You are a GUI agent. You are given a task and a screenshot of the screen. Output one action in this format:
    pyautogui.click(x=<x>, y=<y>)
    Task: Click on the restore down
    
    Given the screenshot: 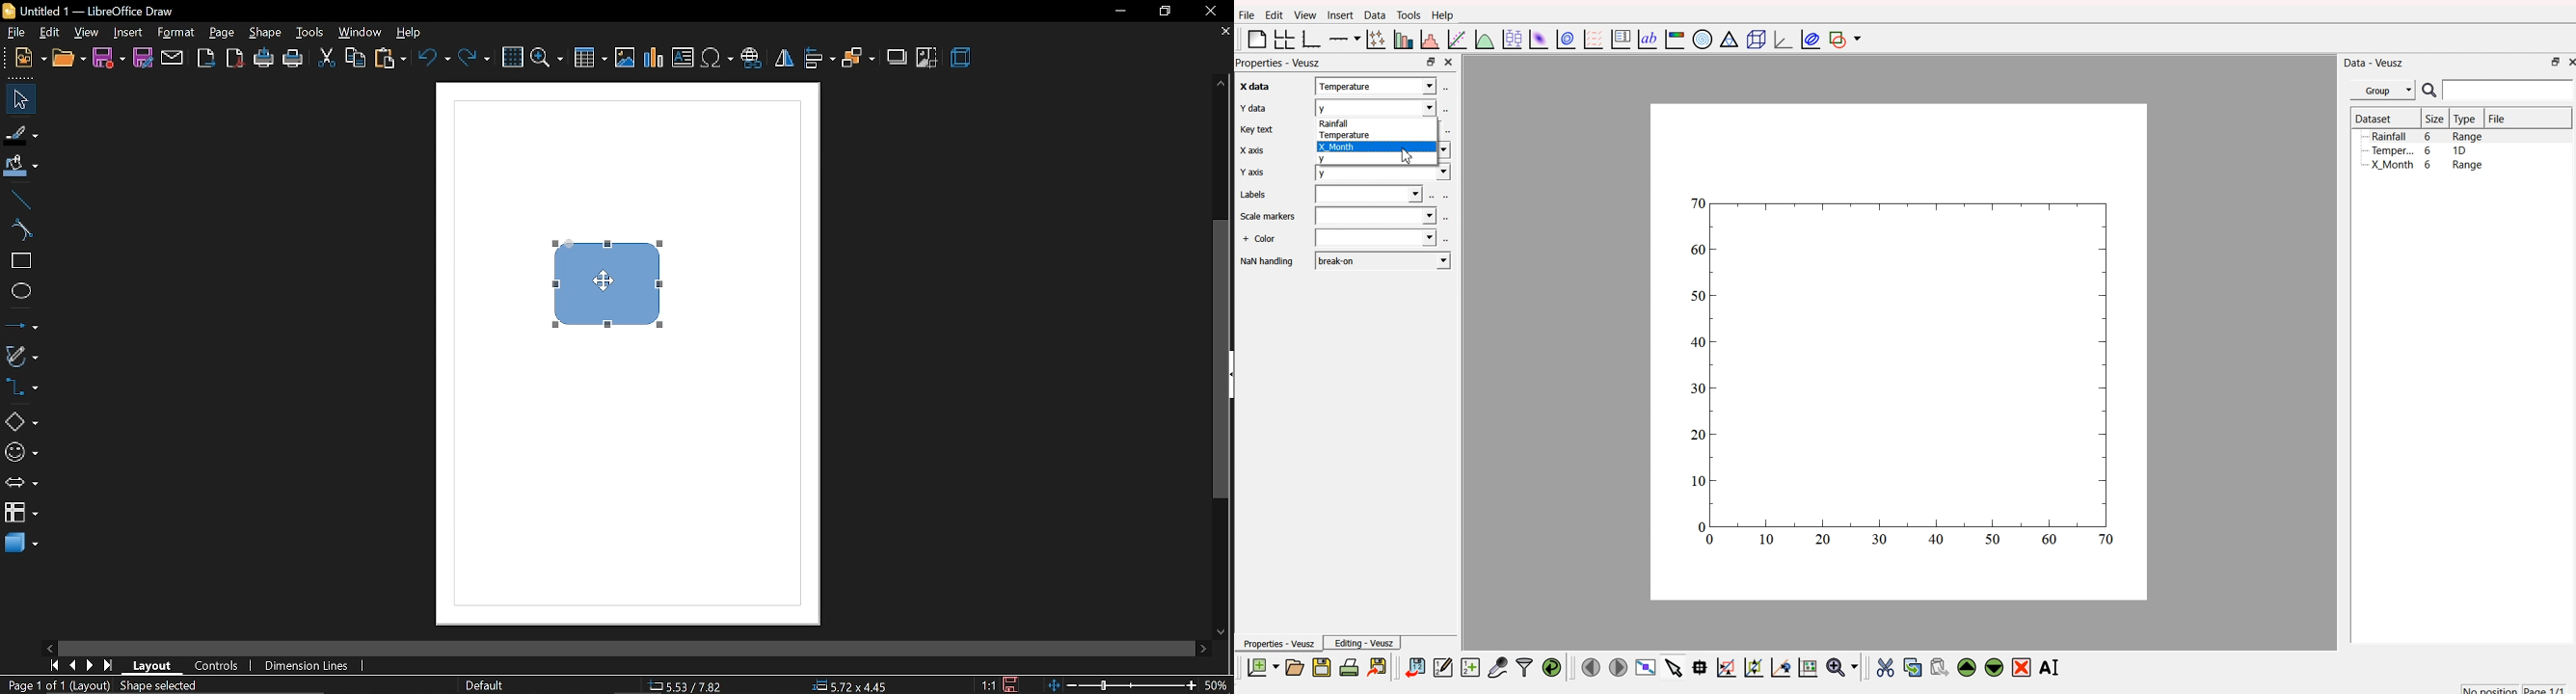 What is the action you would take?
    pyautogui.click(x=1161, y=13)
    